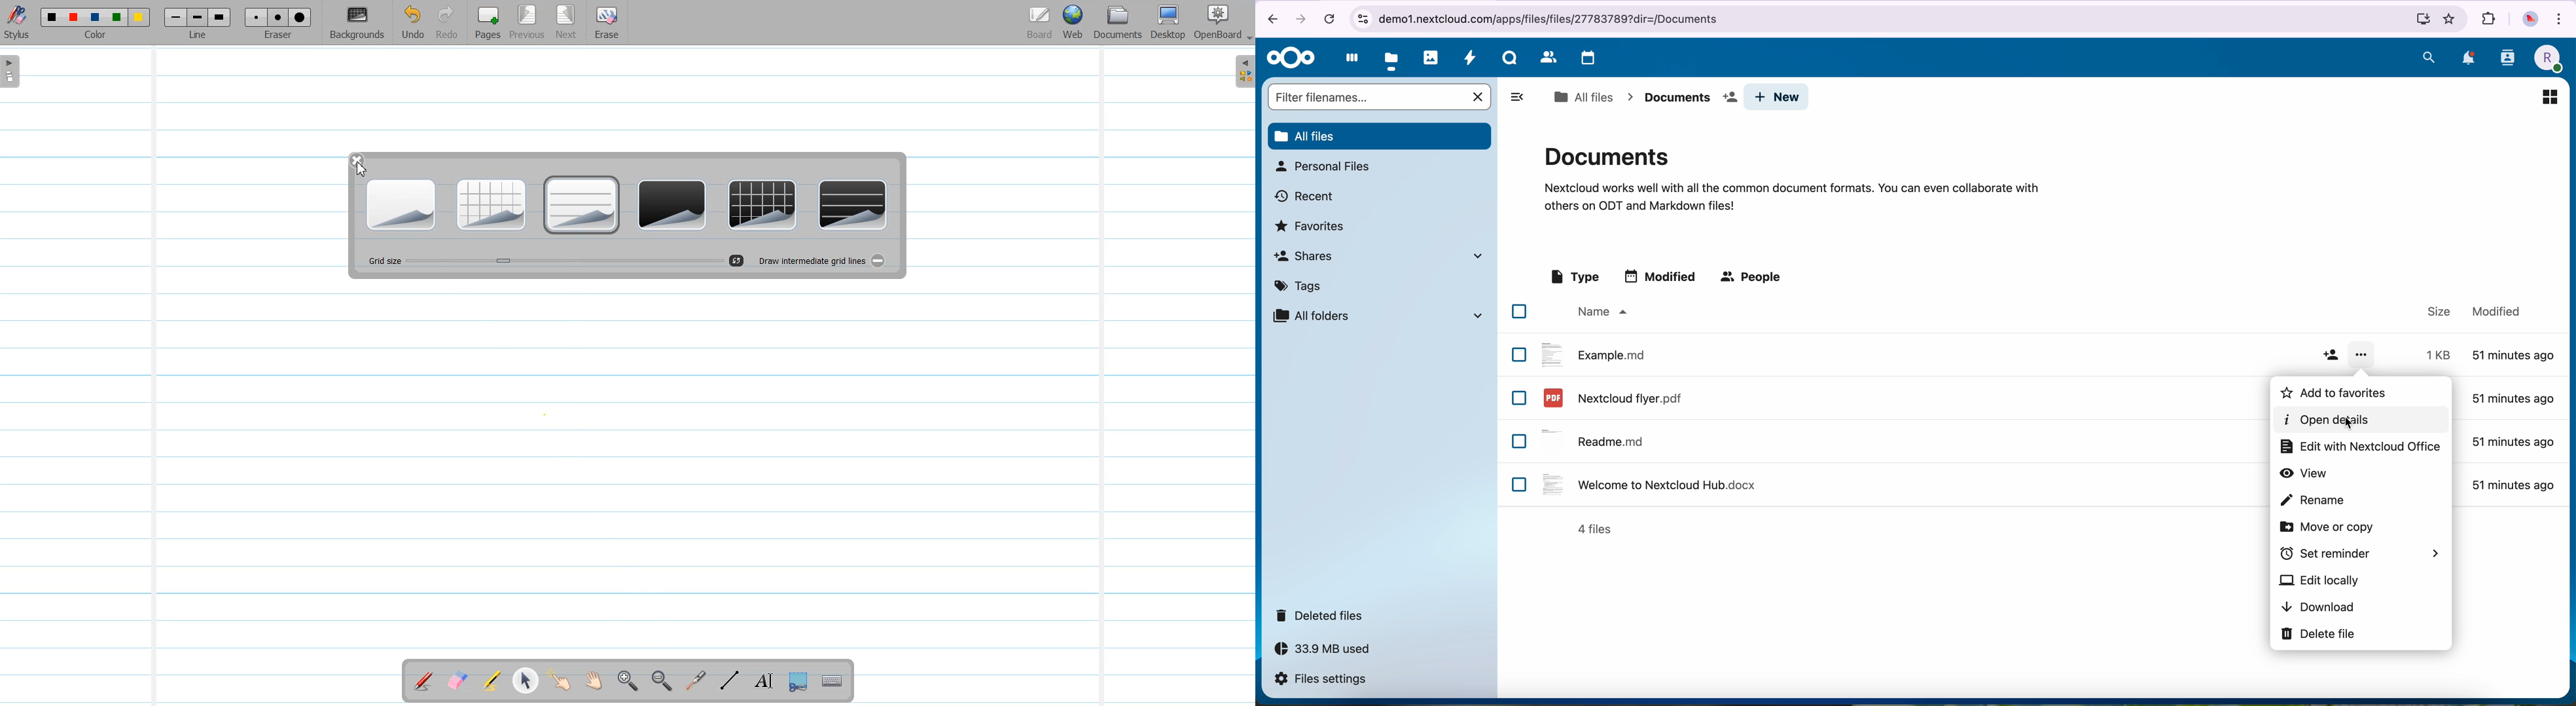  Describe the element at coordinates (1509, 60) in the screenshot. I see `talk` at that location.